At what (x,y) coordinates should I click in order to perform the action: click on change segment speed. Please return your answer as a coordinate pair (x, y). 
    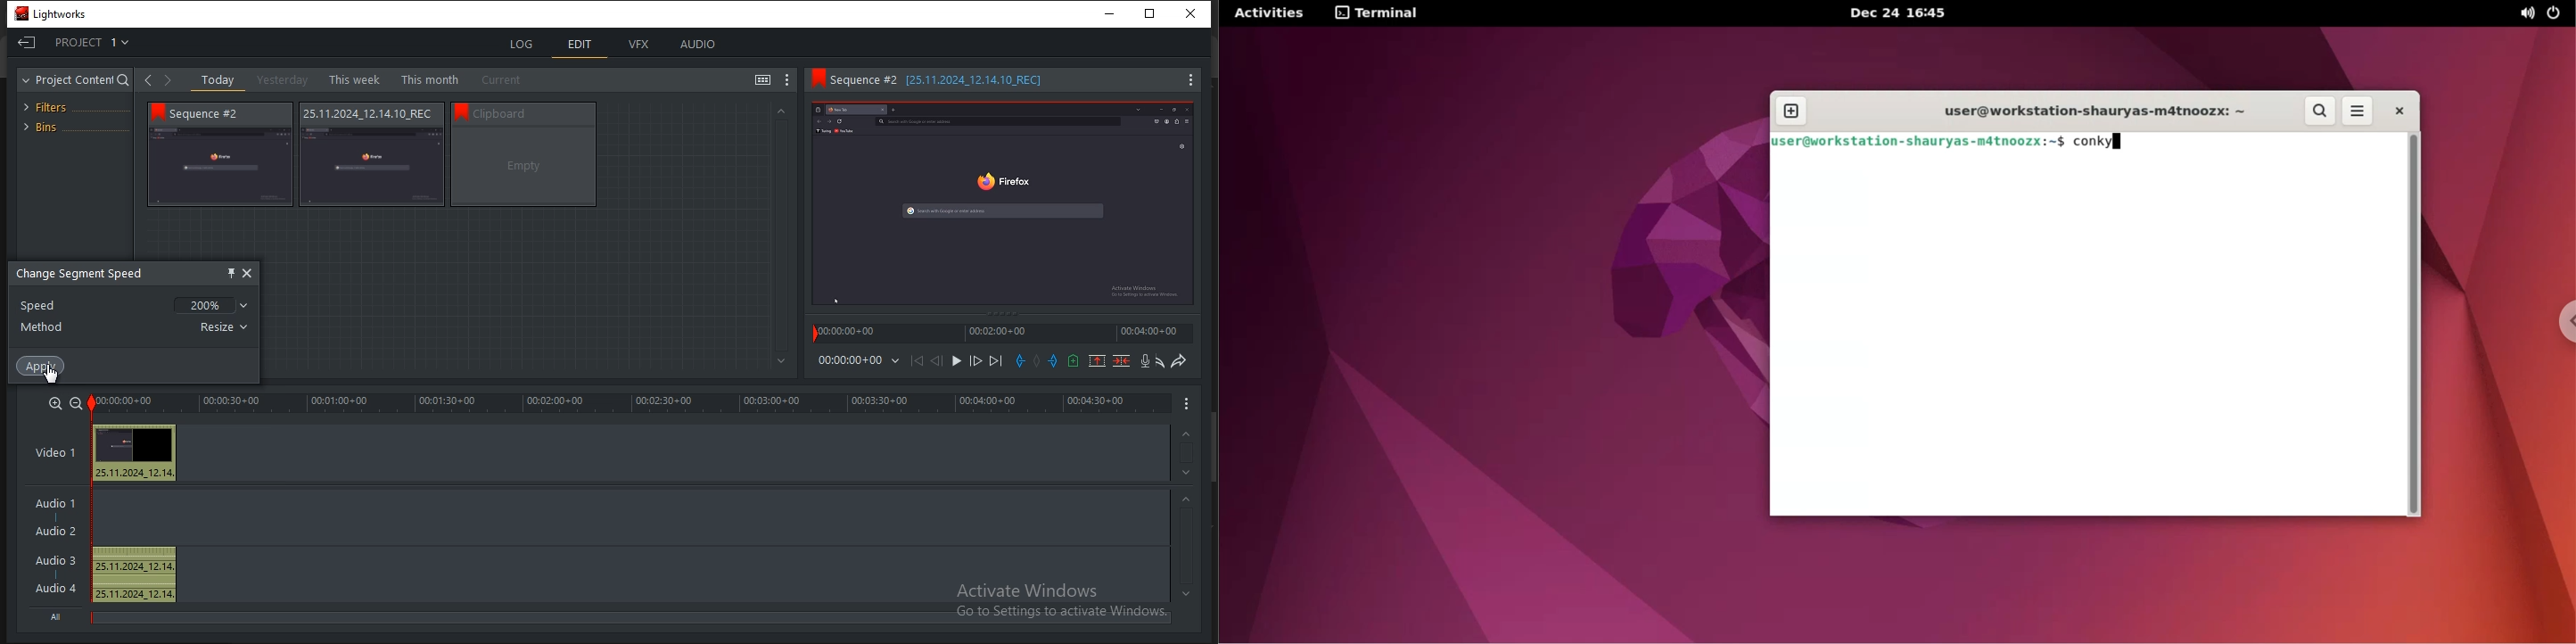
    Looking at the image, I should click on (84, 273).